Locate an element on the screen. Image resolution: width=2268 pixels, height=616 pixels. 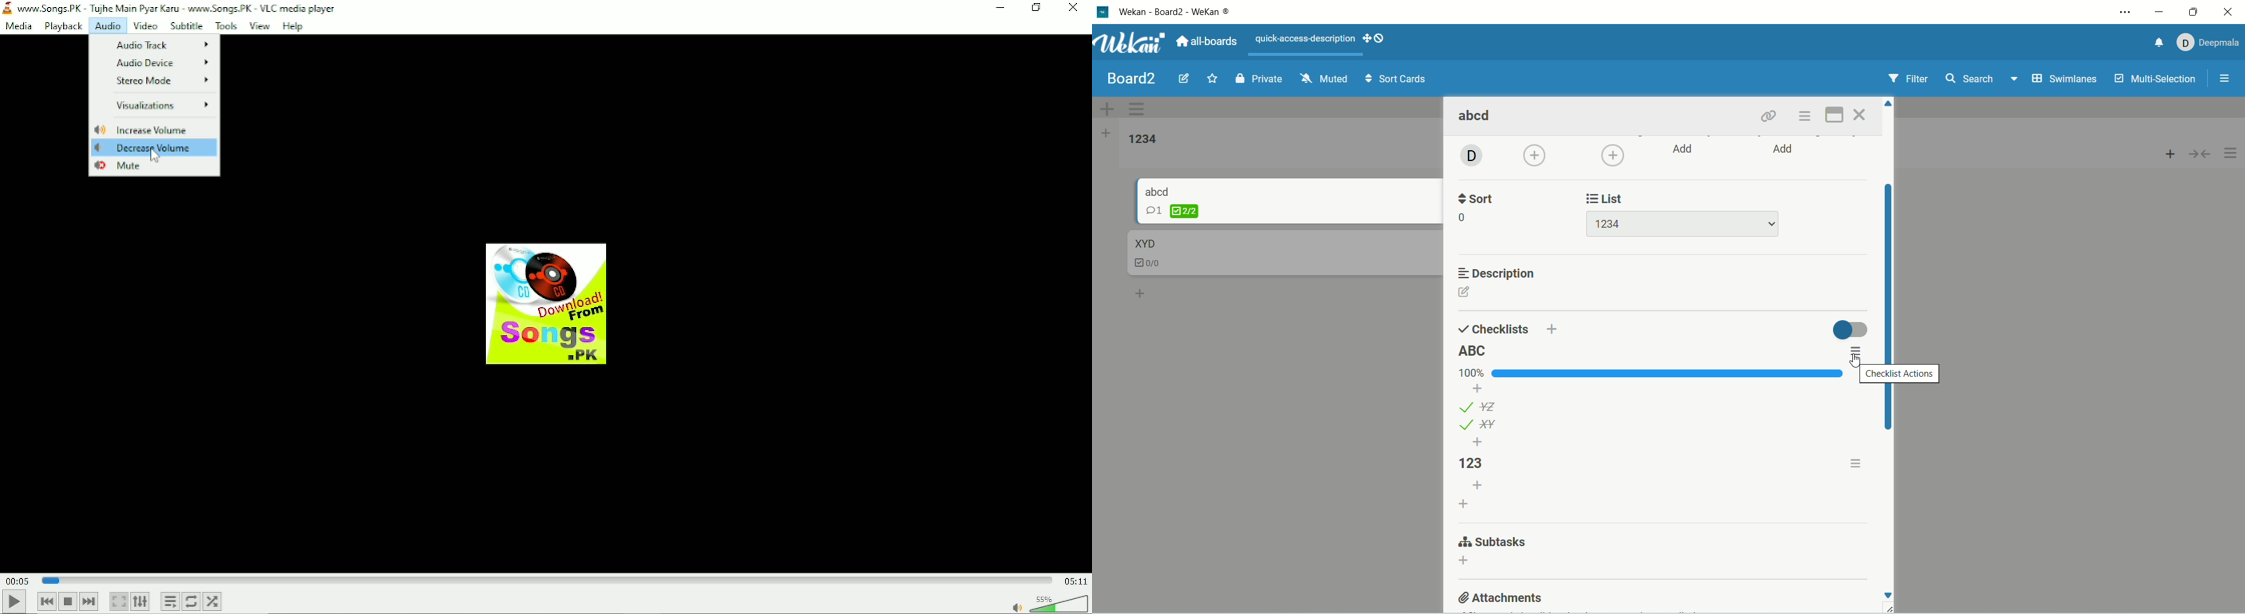
add checcklist is located at coordinates (1465, 503).